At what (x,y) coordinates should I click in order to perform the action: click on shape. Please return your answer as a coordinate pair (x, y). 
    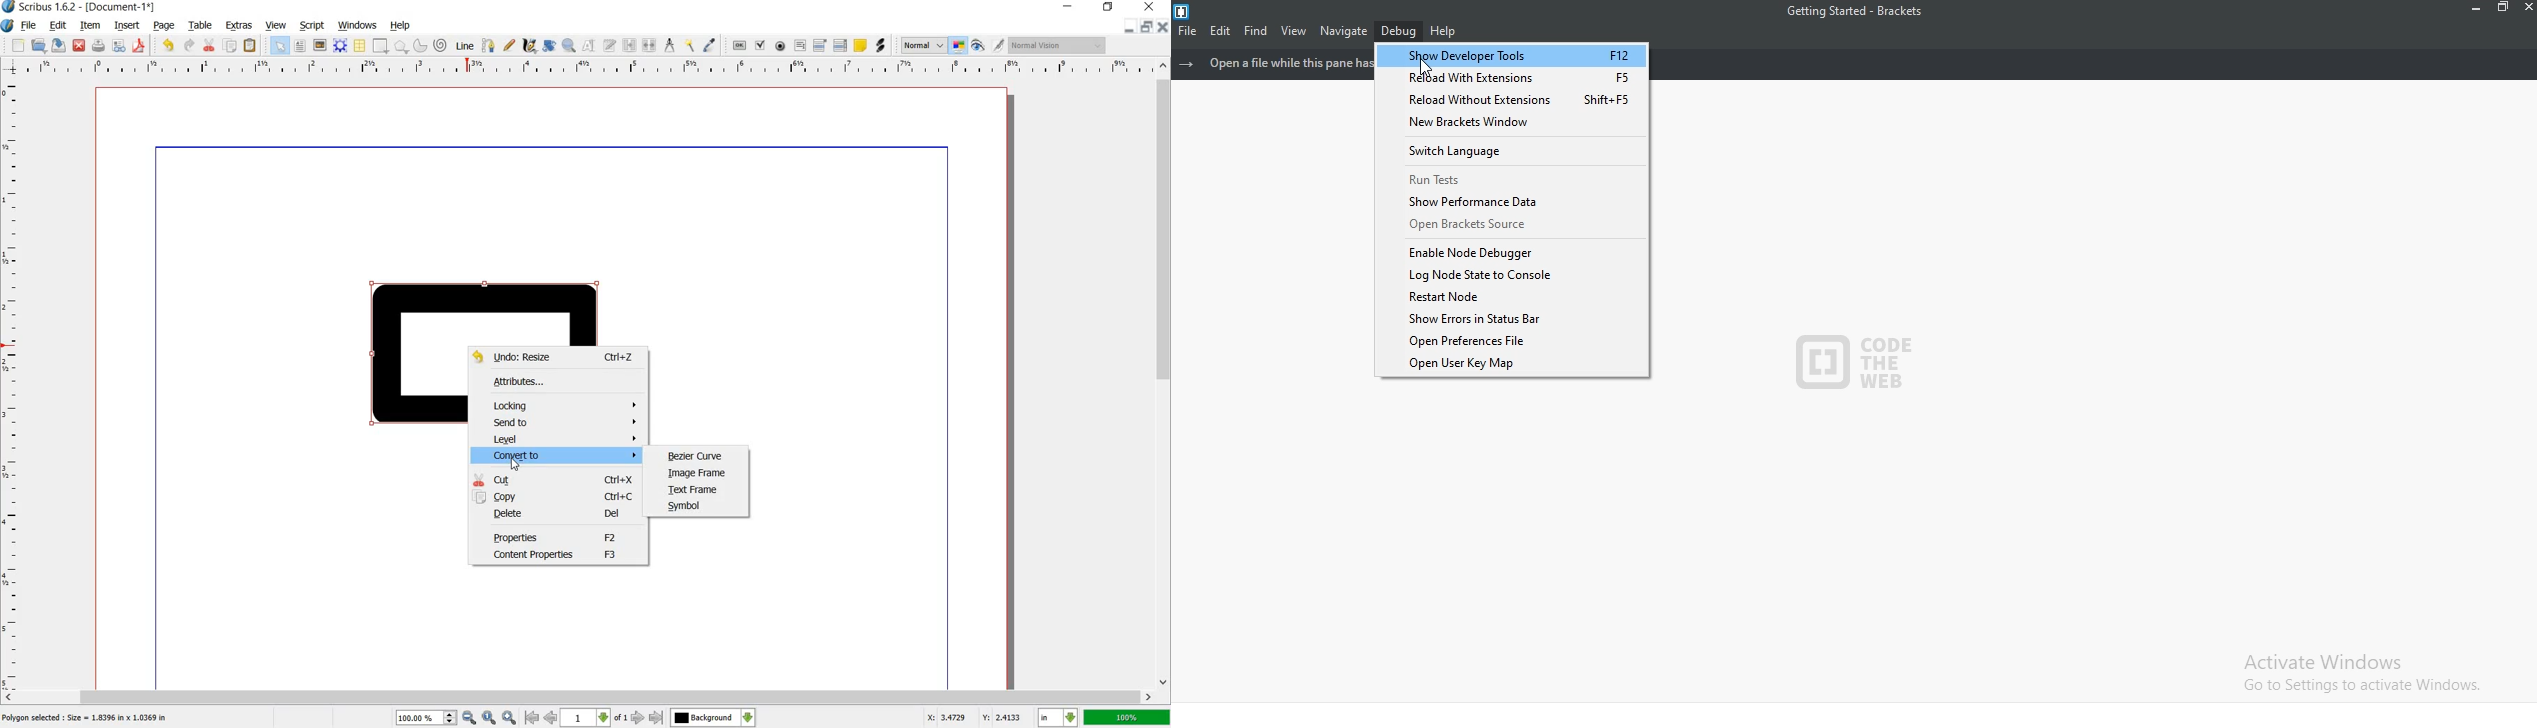
    Looking at the image, I should click on (484, 312).